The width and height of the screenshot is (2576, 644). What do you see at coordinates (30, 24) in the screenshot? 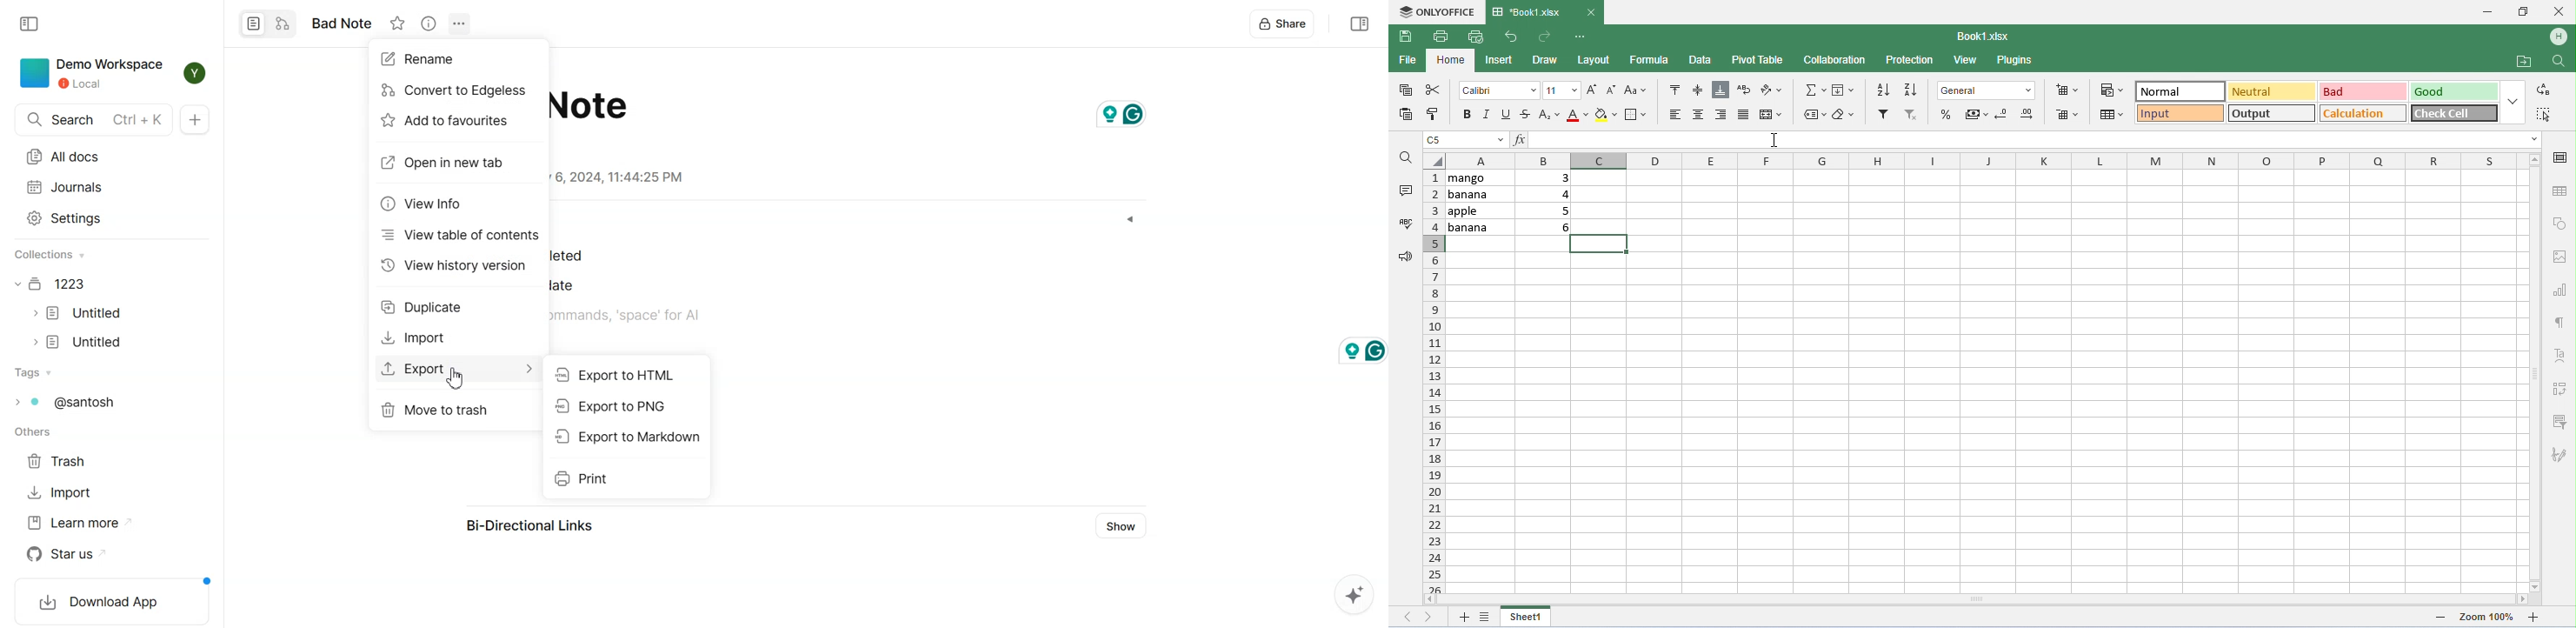
I see `Collapse sidebar` at bounding box center [30, 24].